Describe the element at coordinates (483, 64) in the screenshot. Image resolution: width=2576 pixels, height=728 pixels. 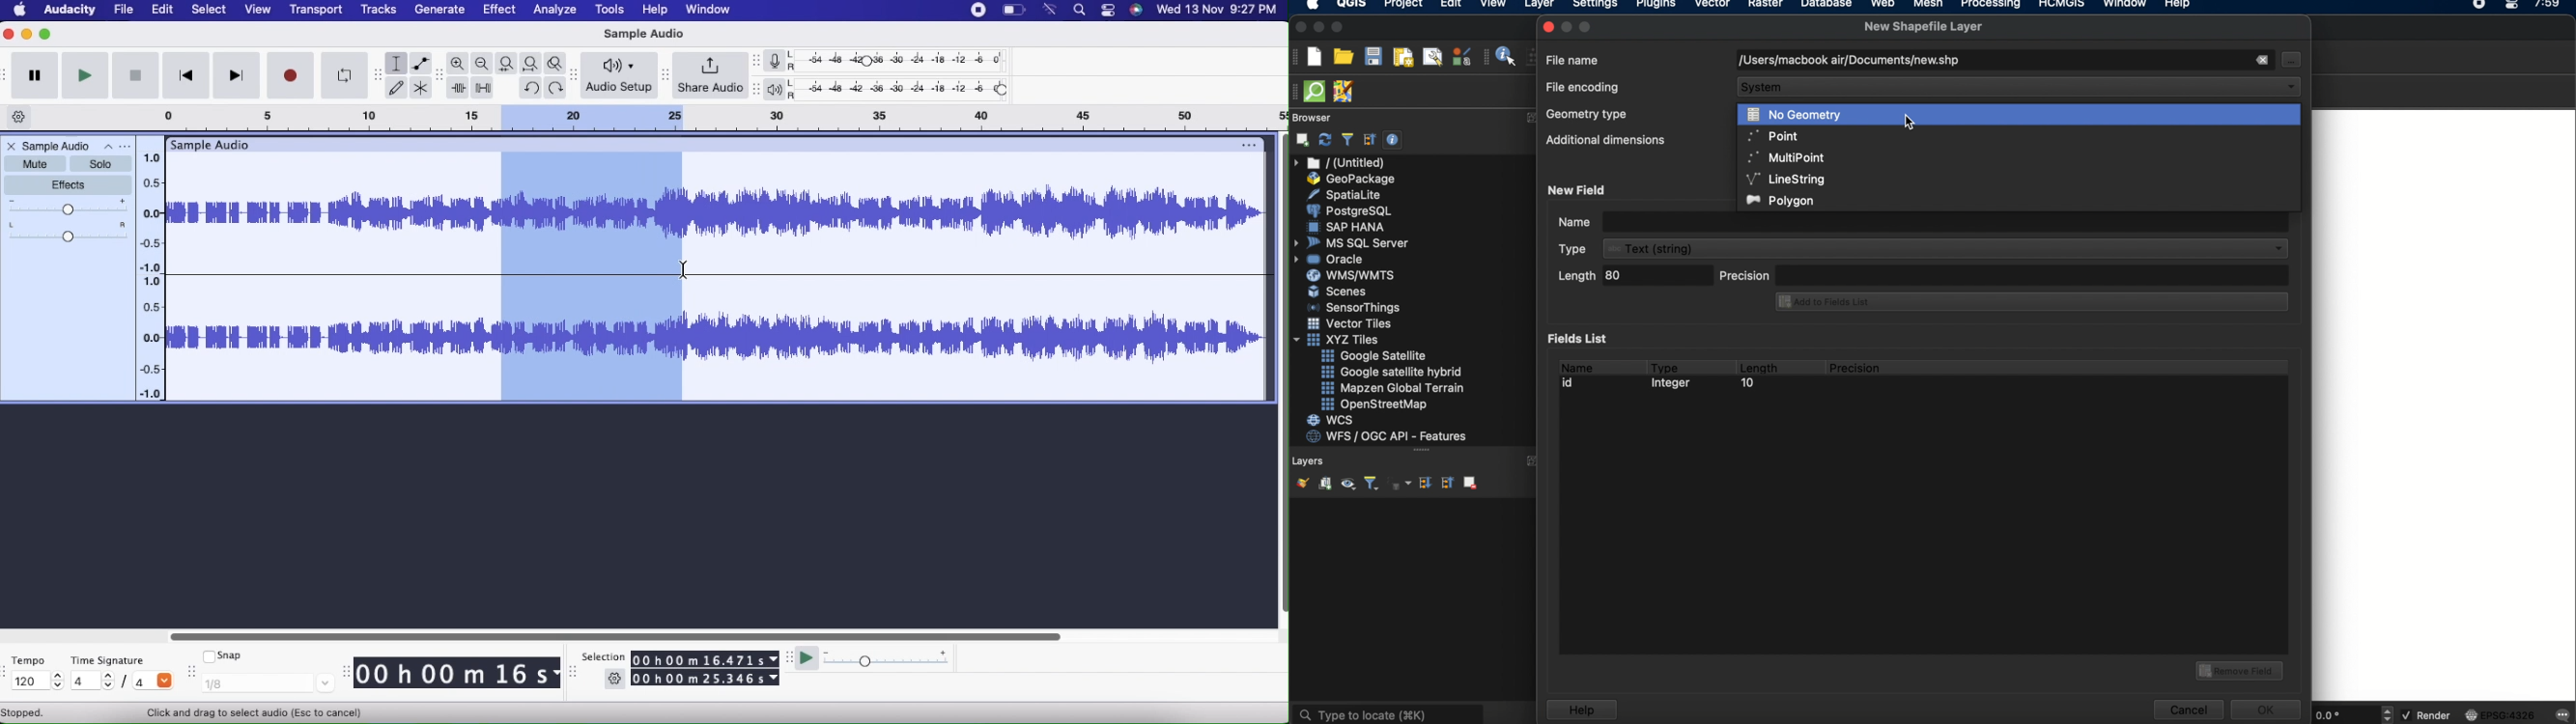
I see `Zoom out` at that location.